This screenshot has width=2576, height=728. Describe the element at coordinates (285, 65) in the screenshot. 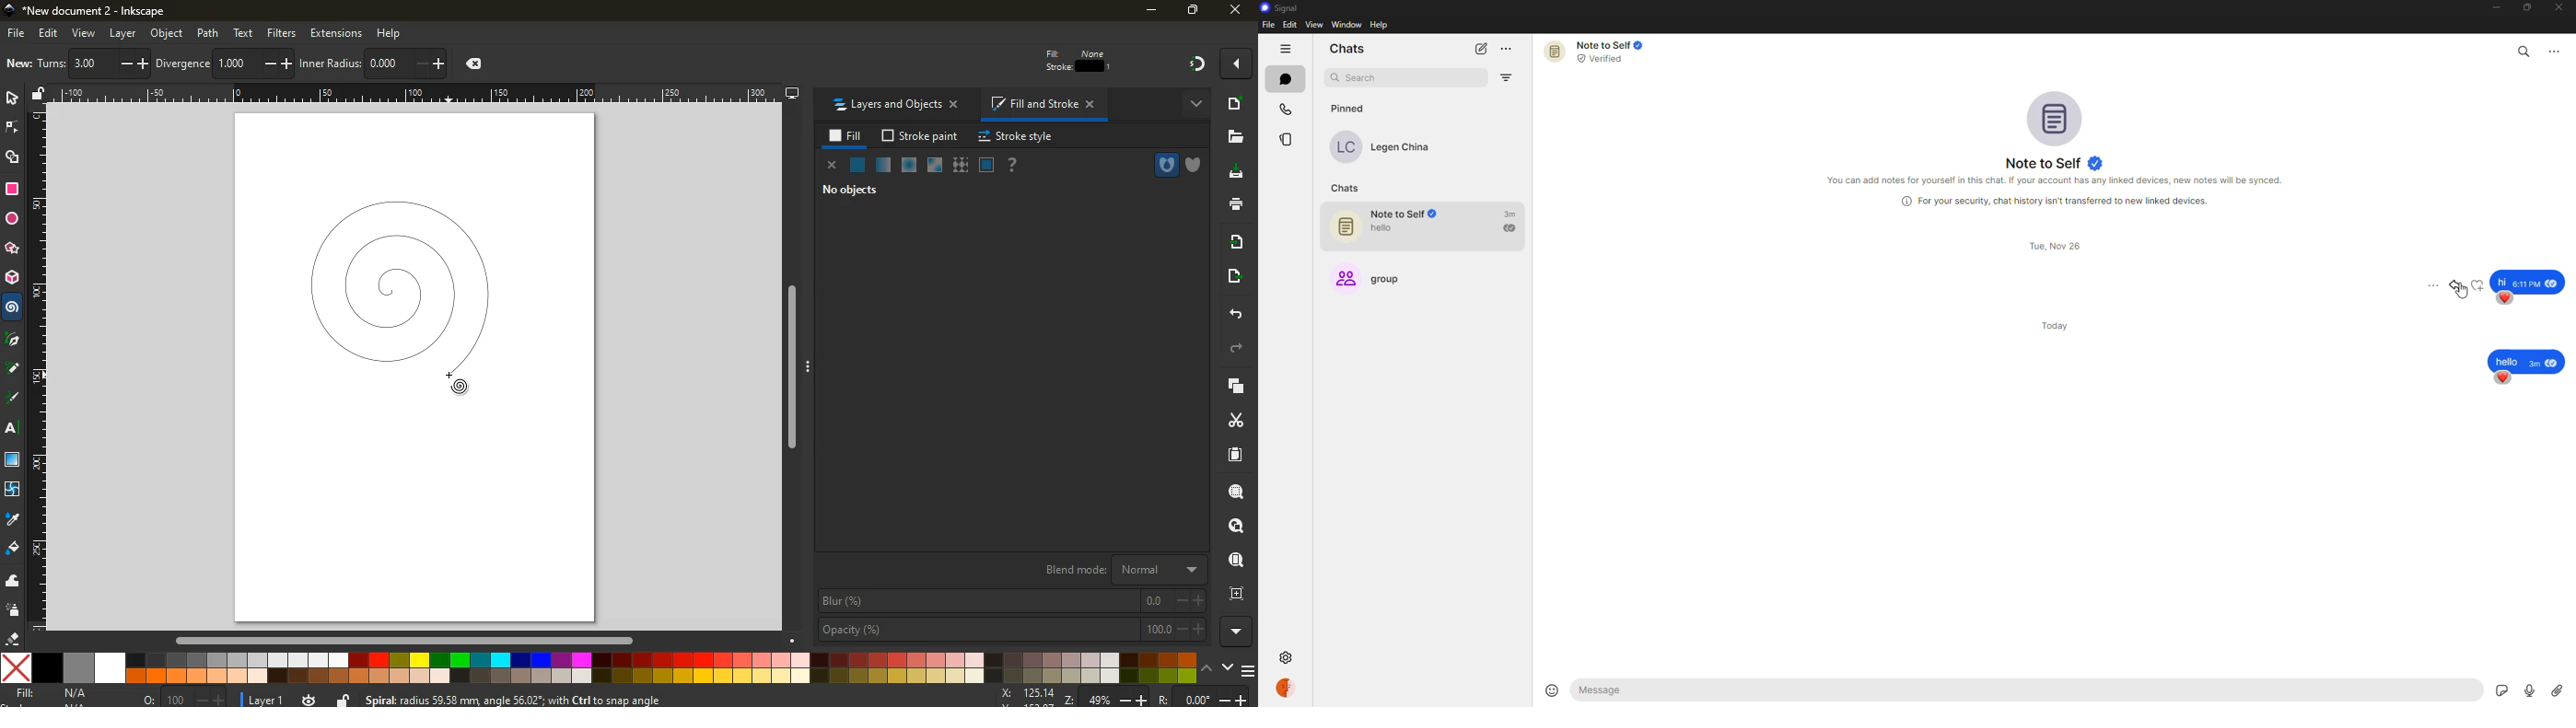

I see `middle` at that location.